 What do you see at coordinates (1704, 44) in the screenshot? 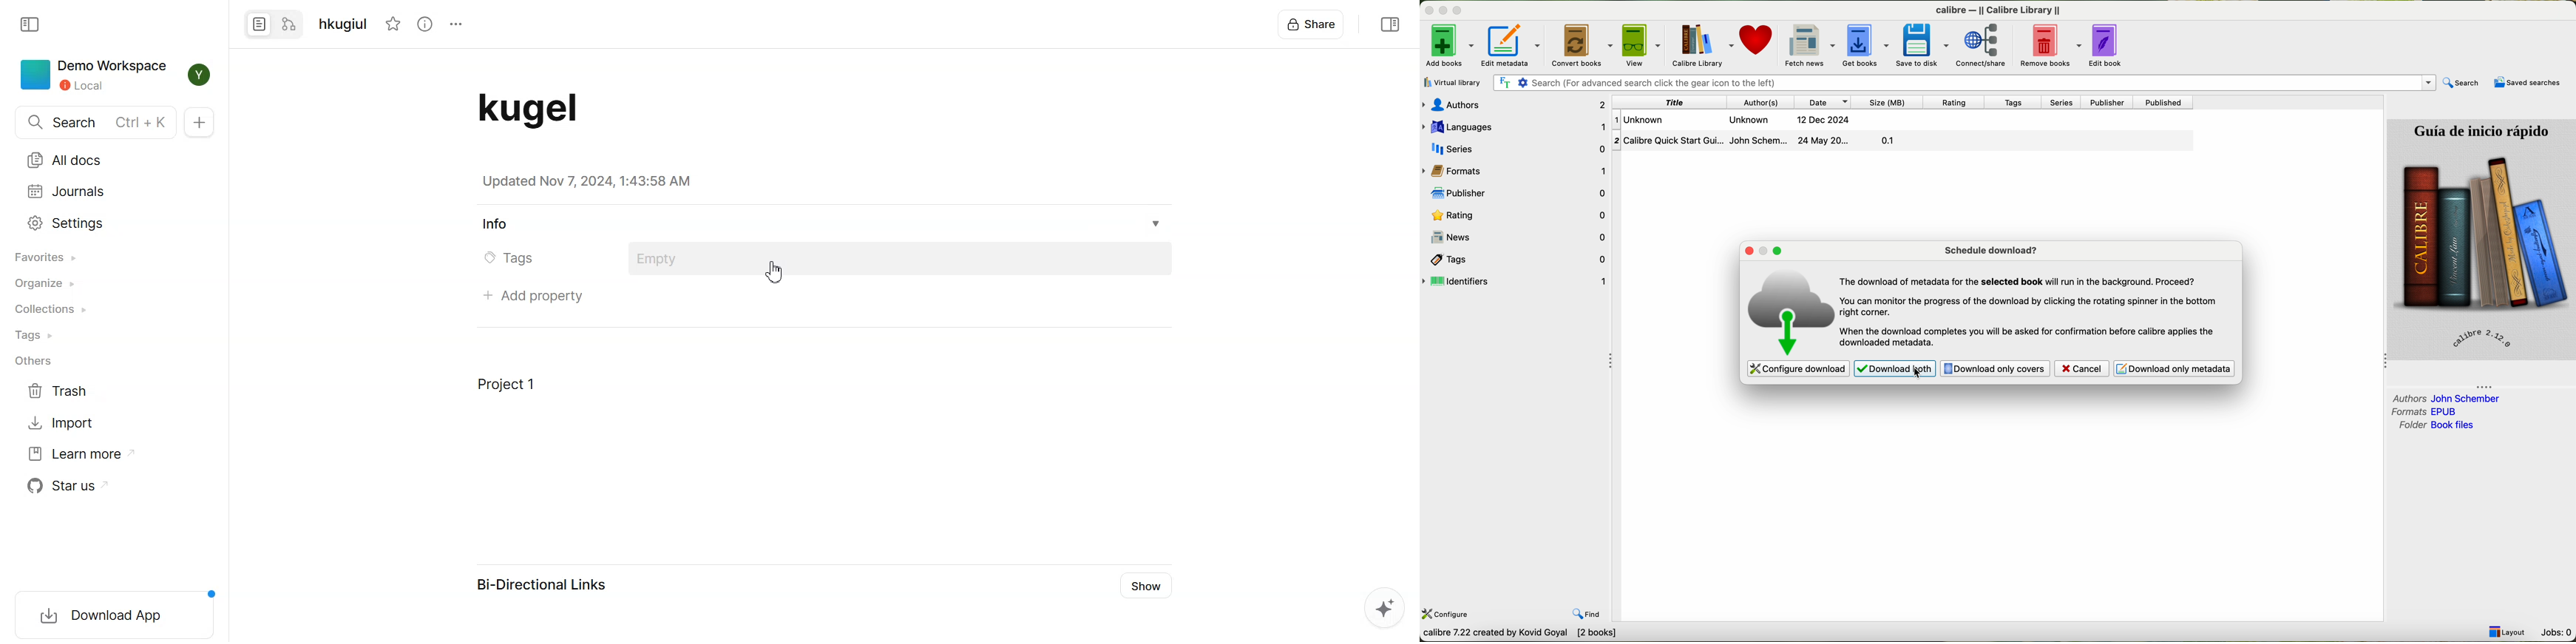
I see `Calibre library` at bounding box center [1704, 44].